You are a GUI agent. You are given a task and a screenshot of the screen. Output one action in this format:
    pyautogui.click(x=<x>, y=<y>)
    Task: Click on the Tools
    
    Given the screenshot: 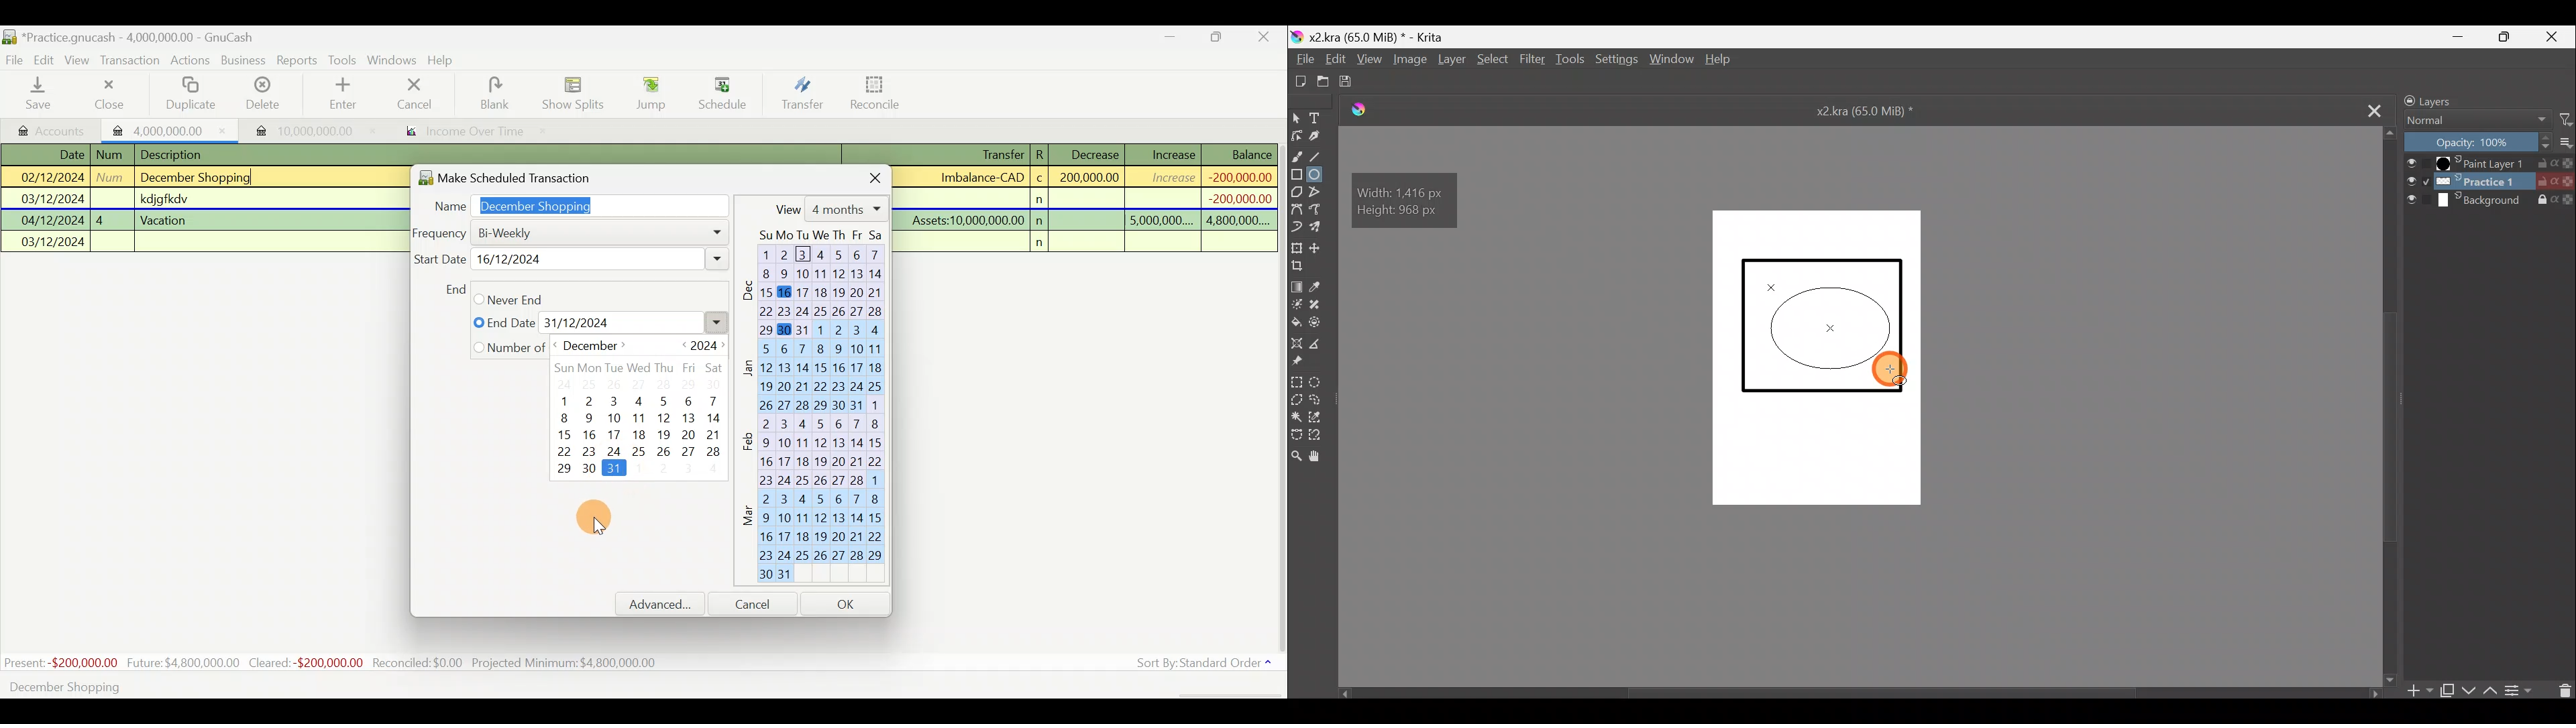 What is the action you would take?
    pyautogui.click(x=344, y=60)
    